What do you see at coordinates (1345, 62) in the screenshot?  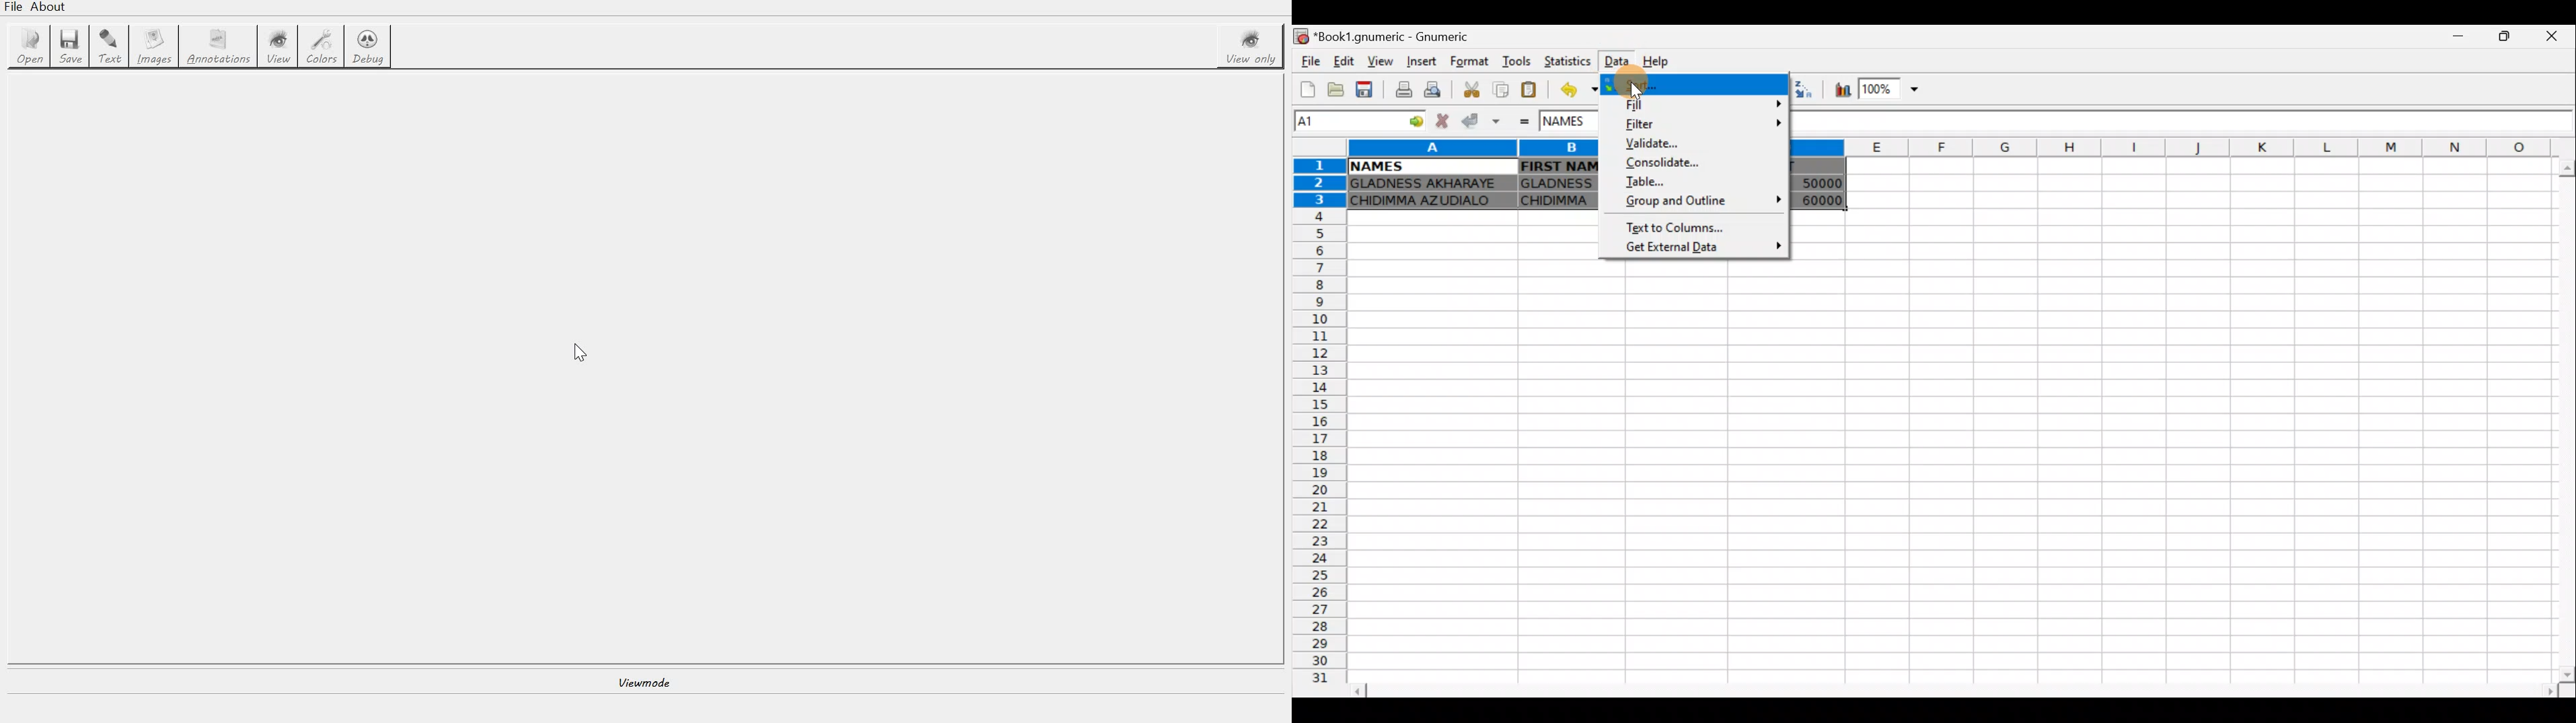 I see `Edit` at bounding box center [1345, 62].